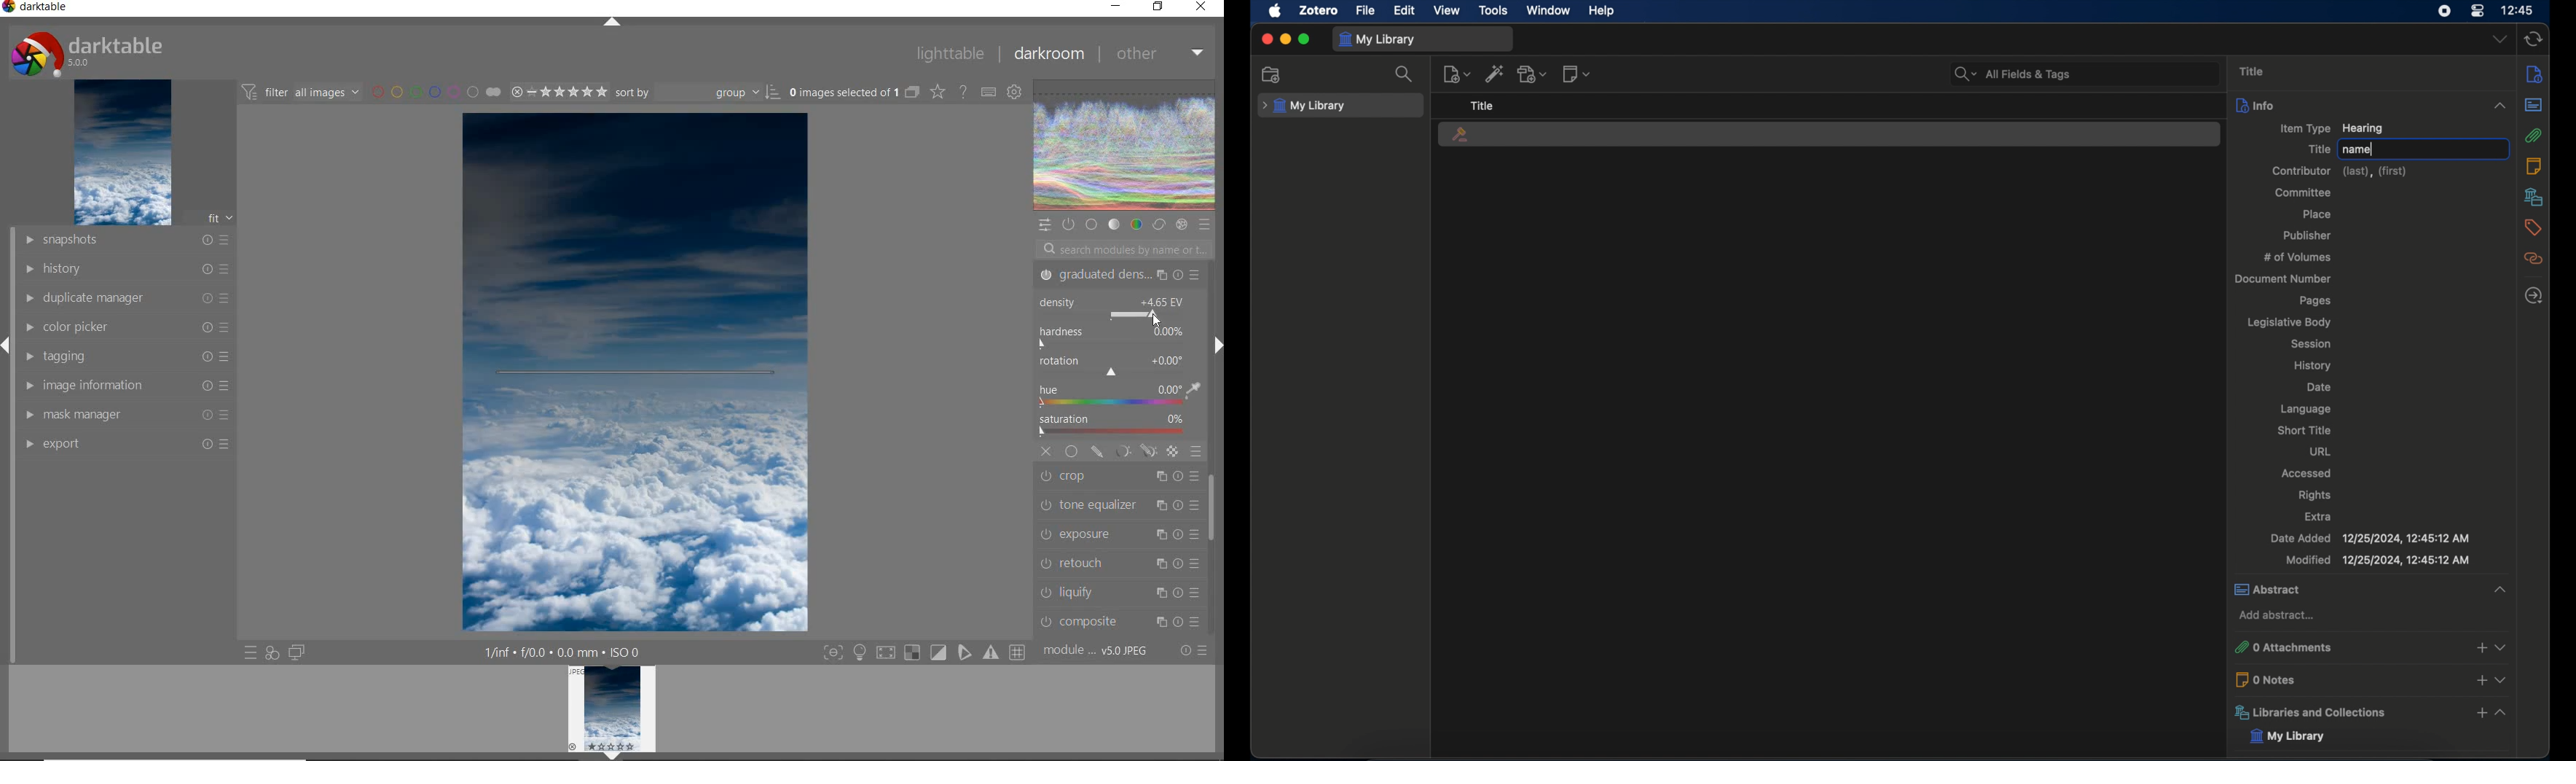 The height and width of the screenshot is (784, 2576). Describe the element at coordinates (1013, 93) in the screenshot. I see `SHOW GLOBAL PREFERENCE` at that location.